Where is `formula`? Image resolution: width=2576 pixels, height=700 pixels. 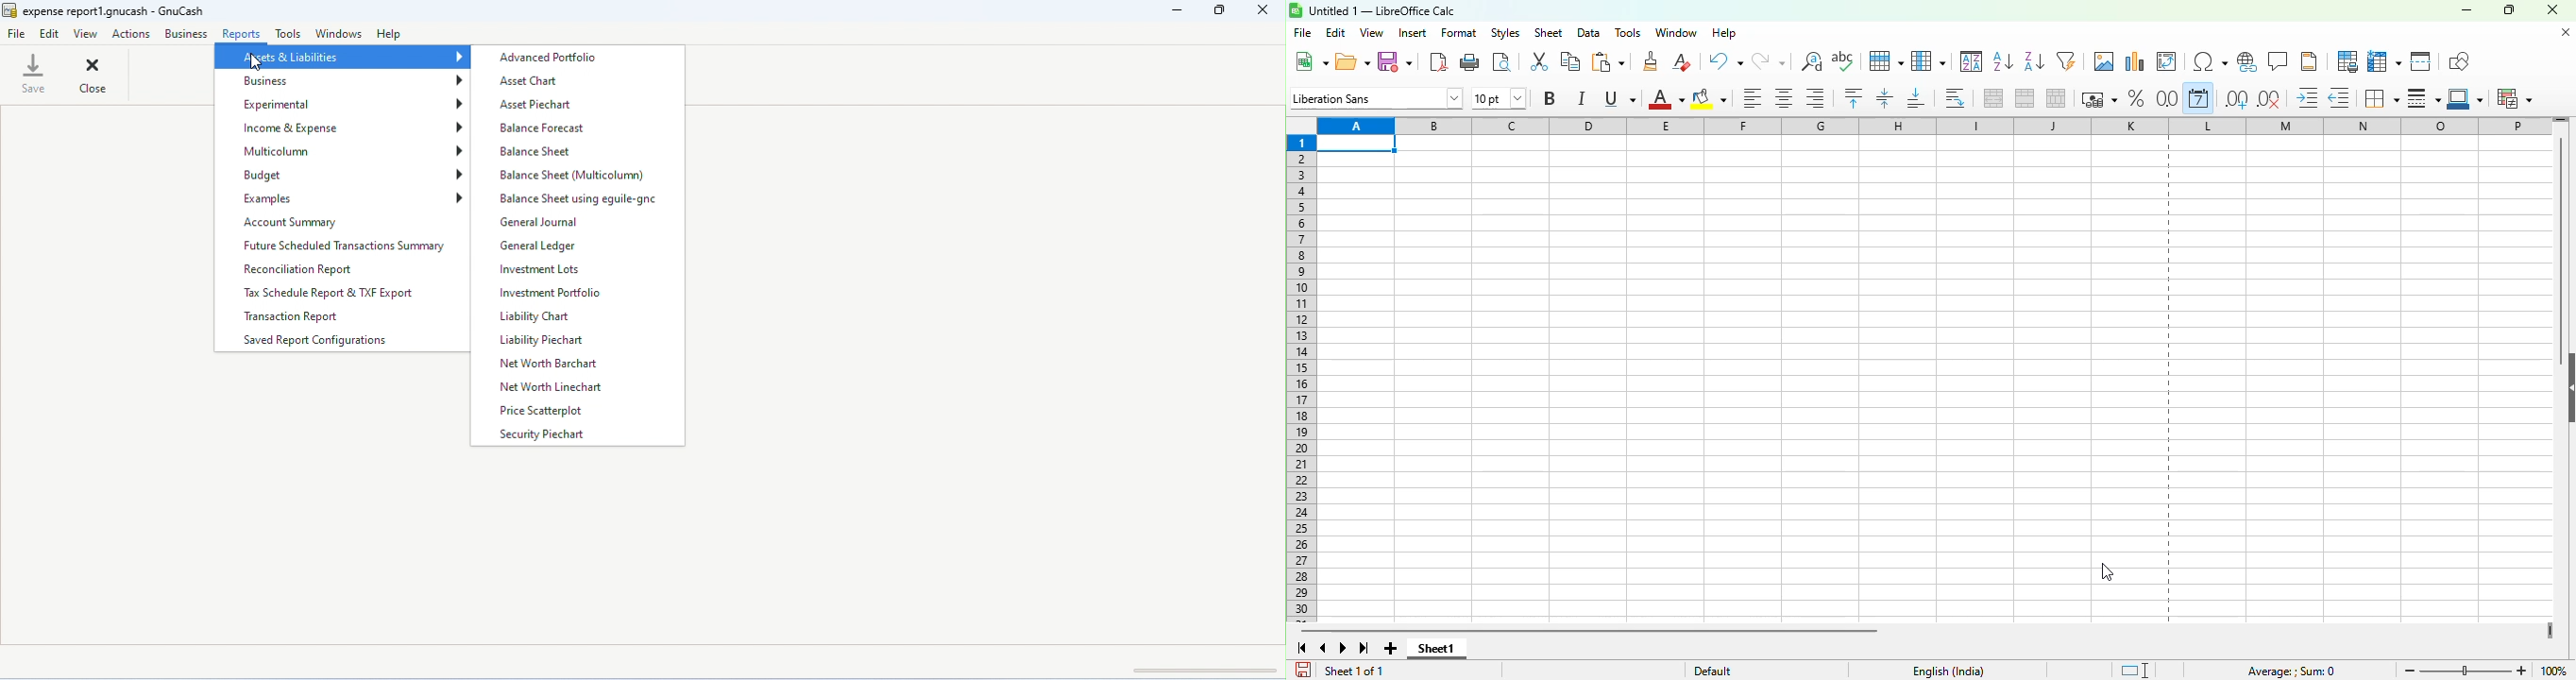
formula is located at coordinates (2292, 672).